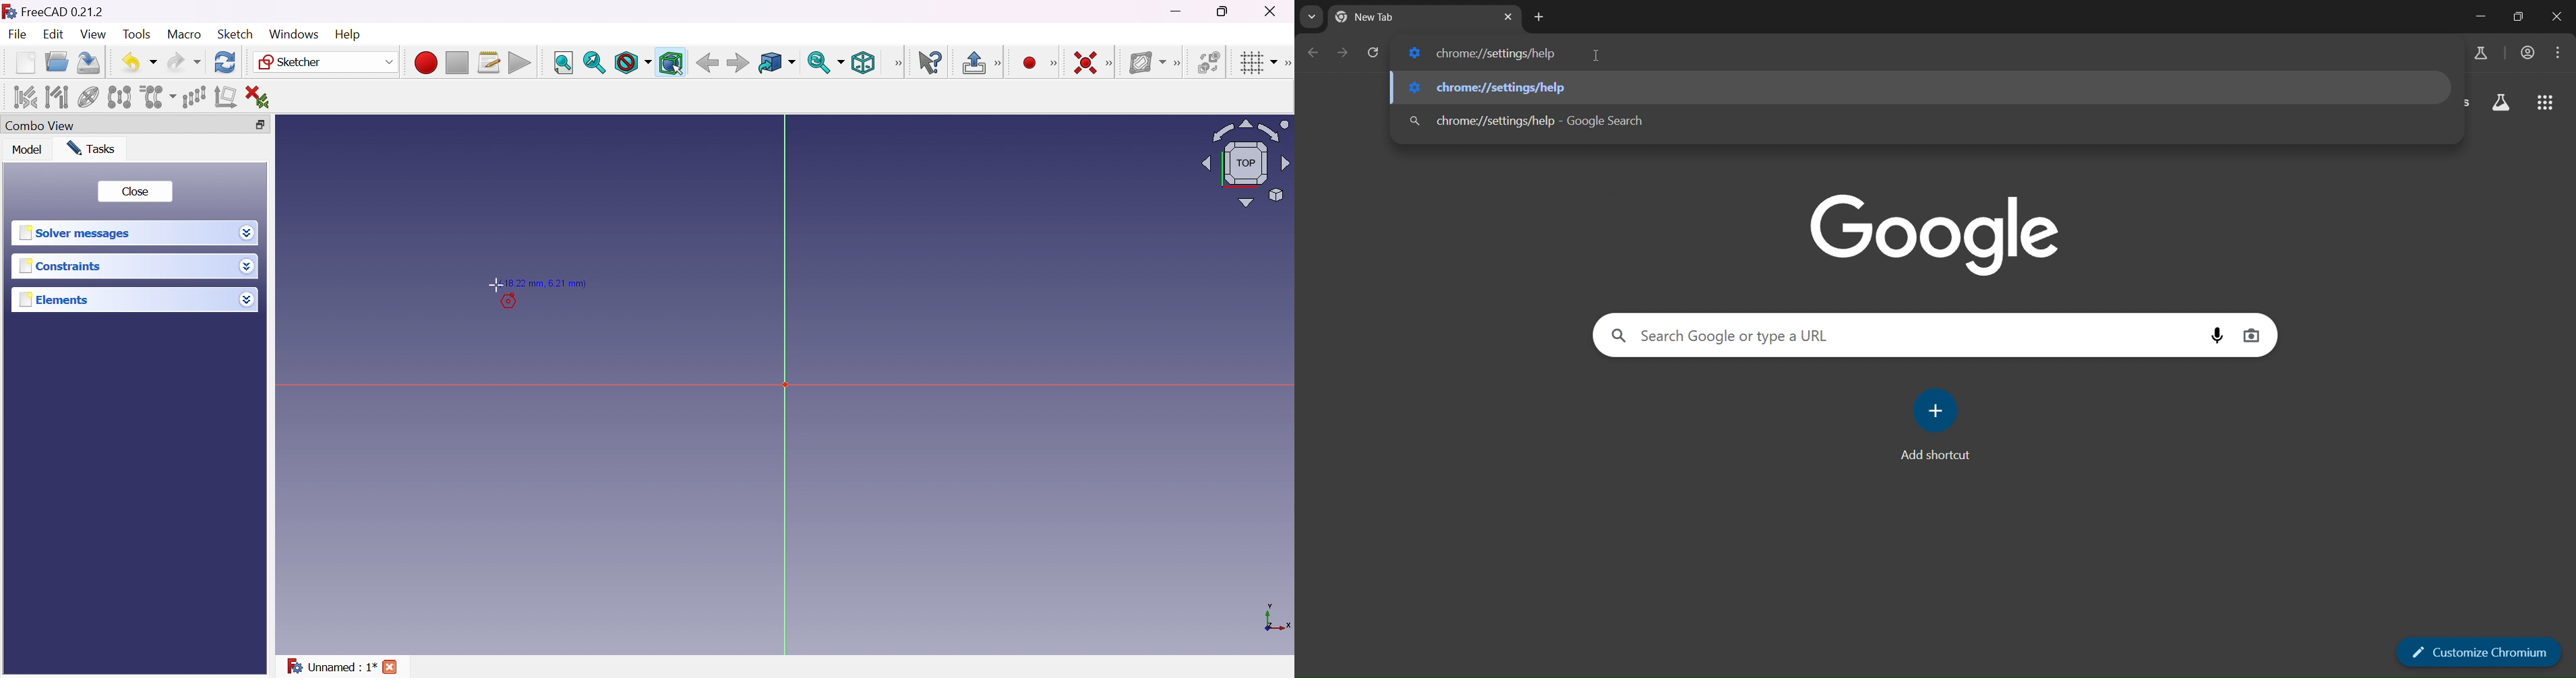 The width and height of the screenshot is (2576, 700). I want to click on Close, so click(2555, 15).